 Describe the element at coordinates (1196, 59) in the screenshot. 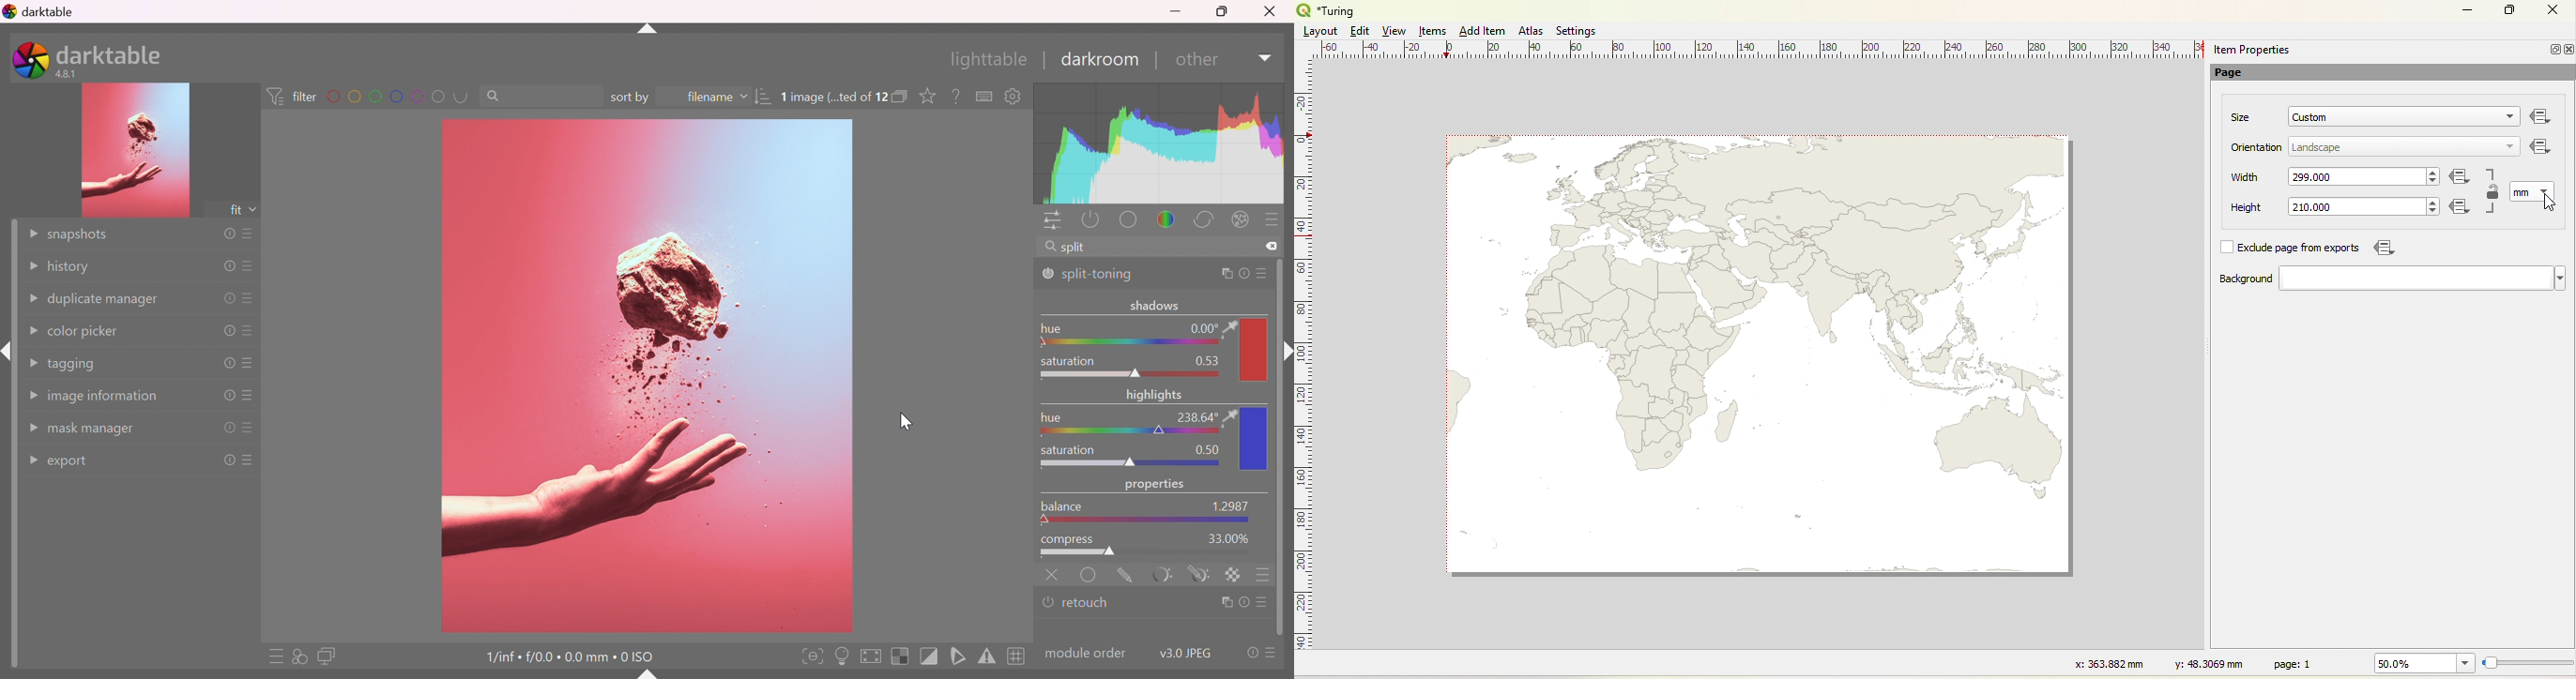

I see `down` at that location.